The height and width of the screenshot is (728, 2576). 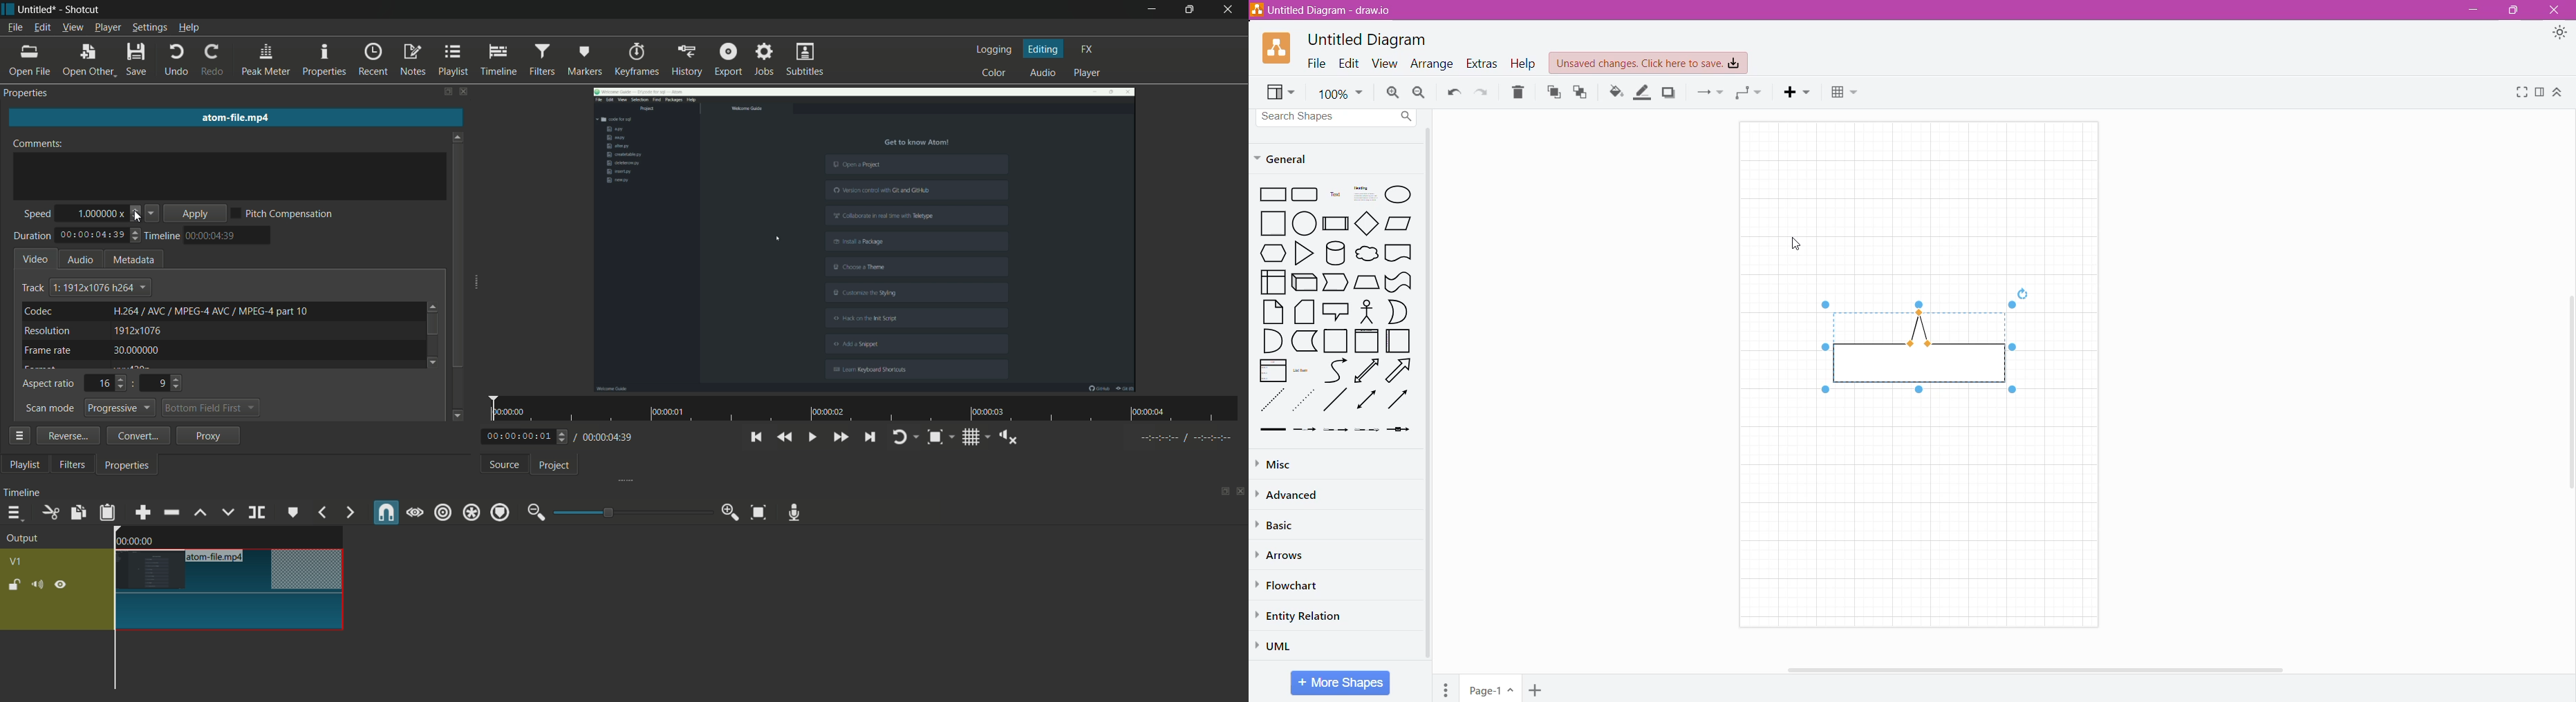 What do you see at coordinates (442, 514) in the screenshot?
I see `ripple` at bounding box center [442, 514].